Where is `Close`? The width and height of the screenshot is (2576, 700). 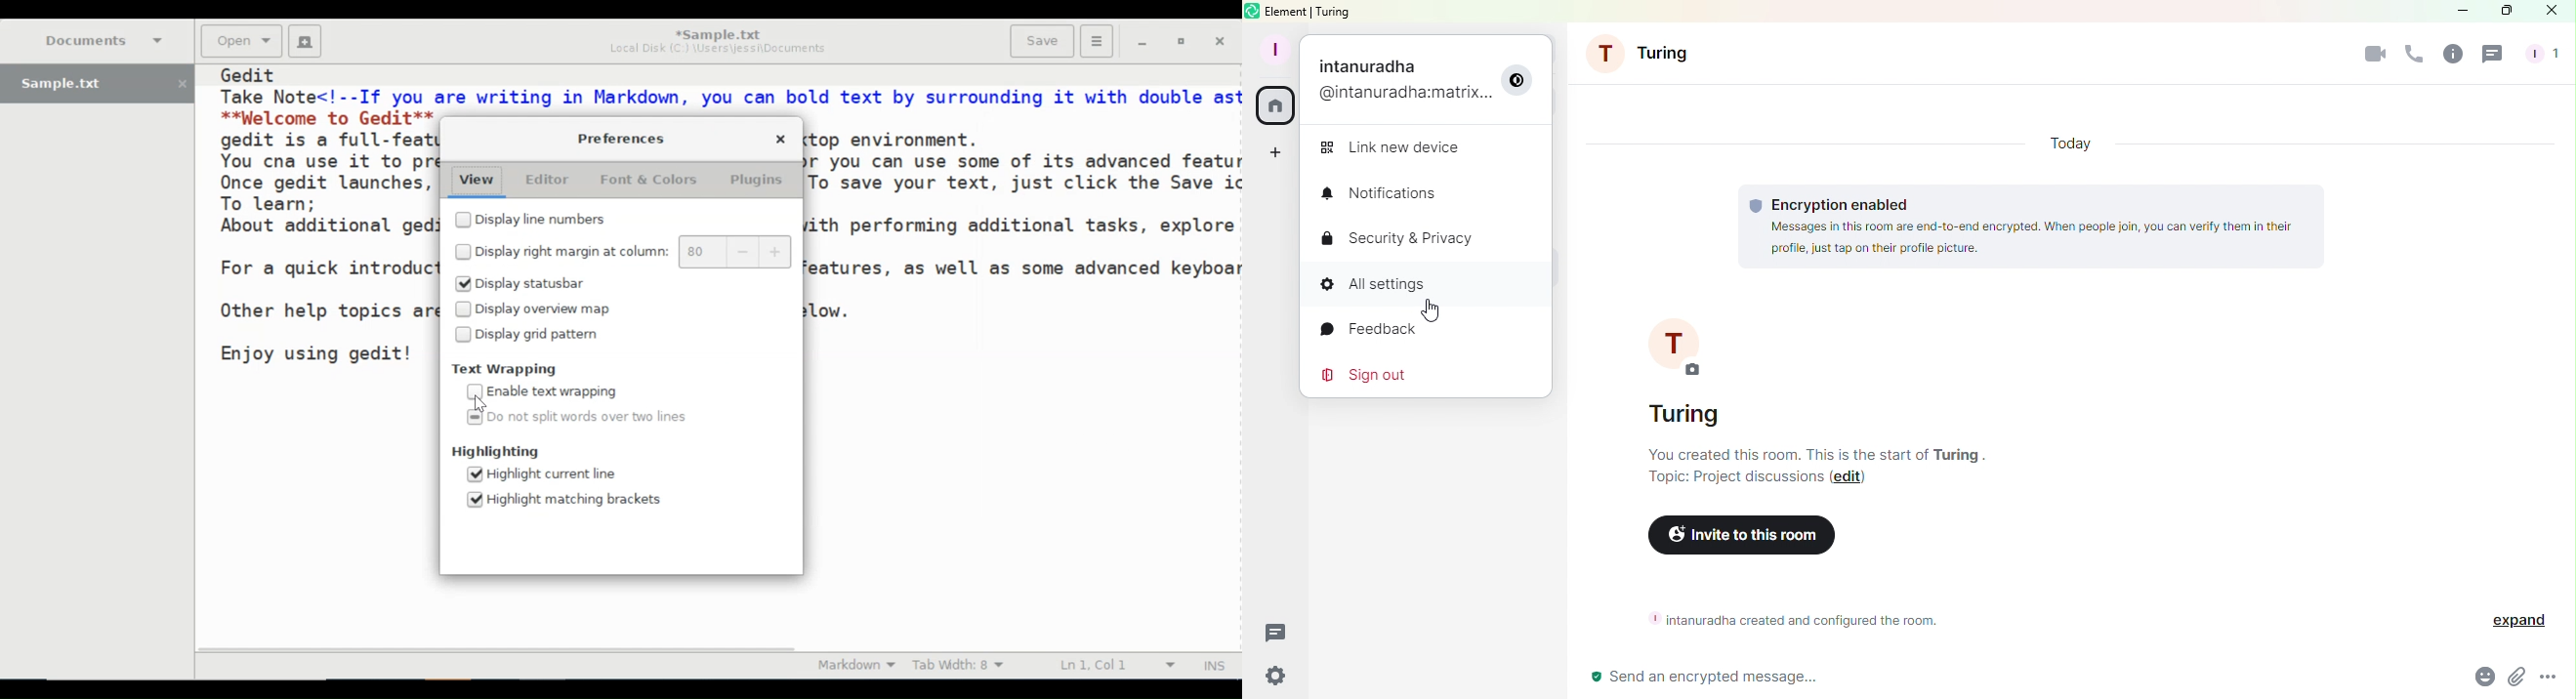 Close is located at coordinates (779, 139).